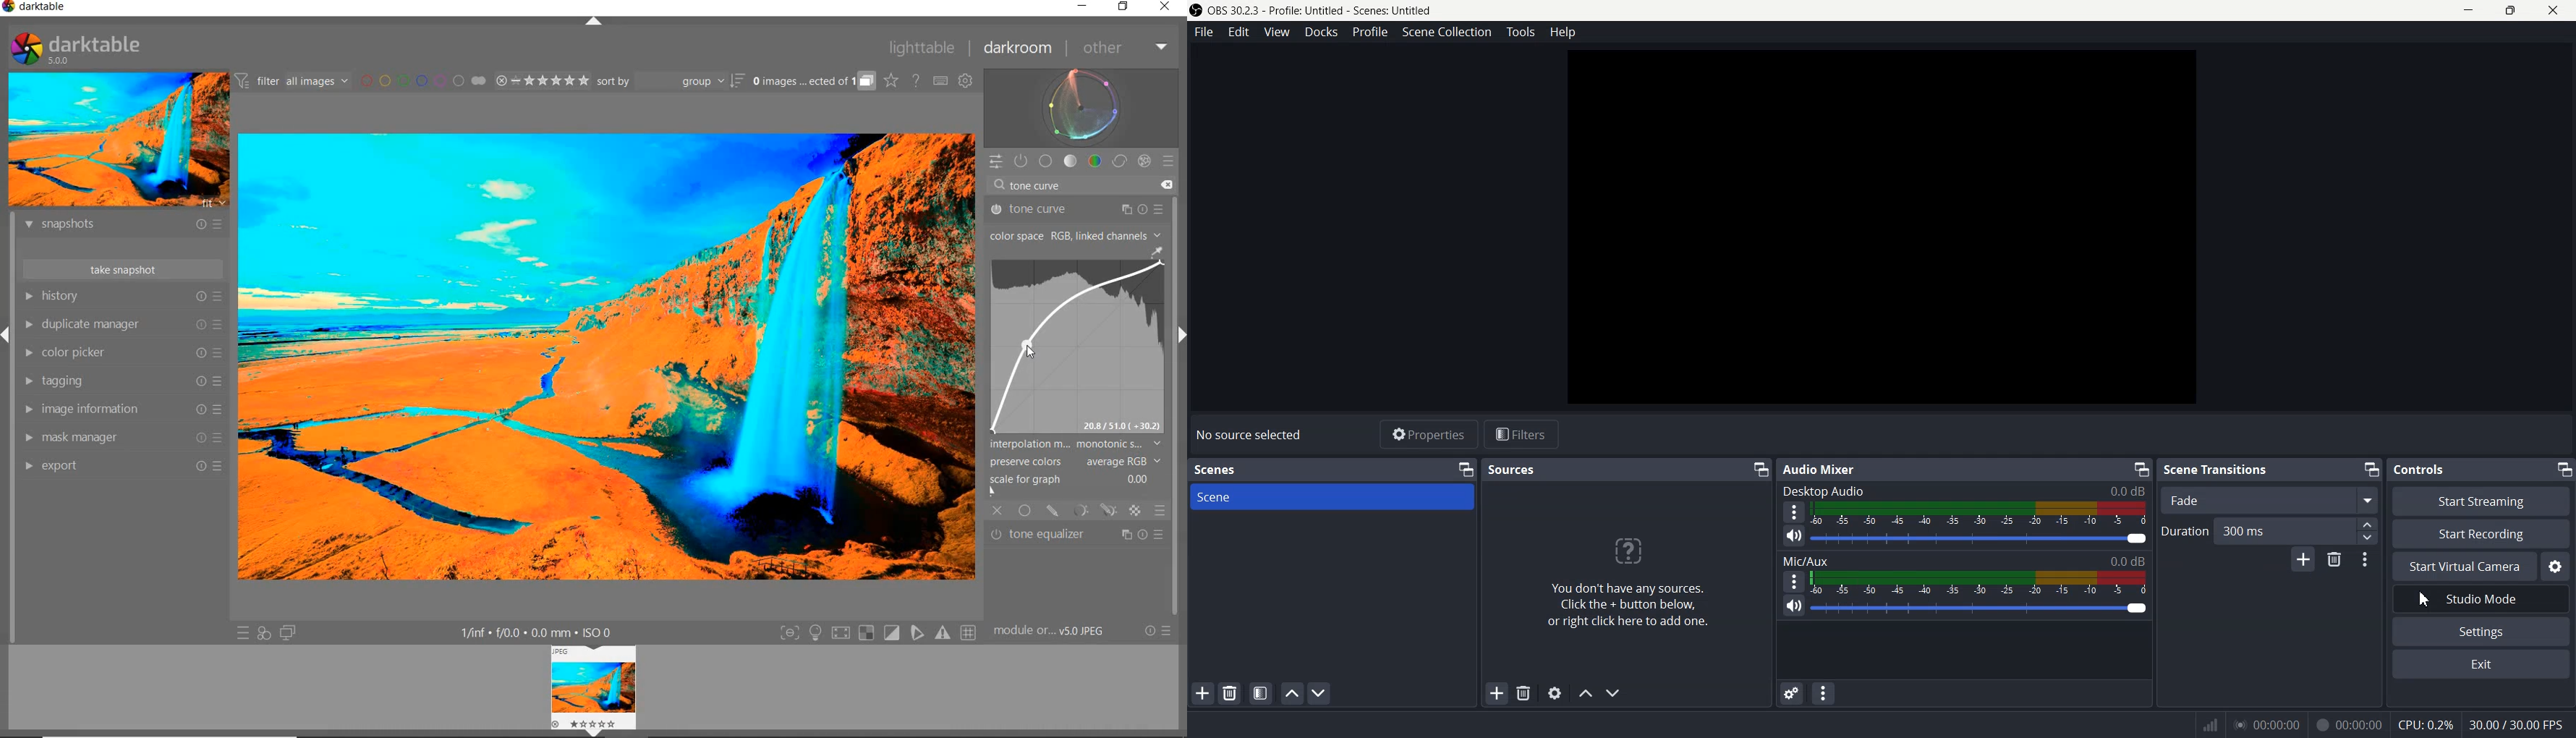 The width and height of the screenshot is (2576, 756). What do you see at coordinates (1793, 581) in the screenshot?
I see `More` at bounding box center [1793, 581].